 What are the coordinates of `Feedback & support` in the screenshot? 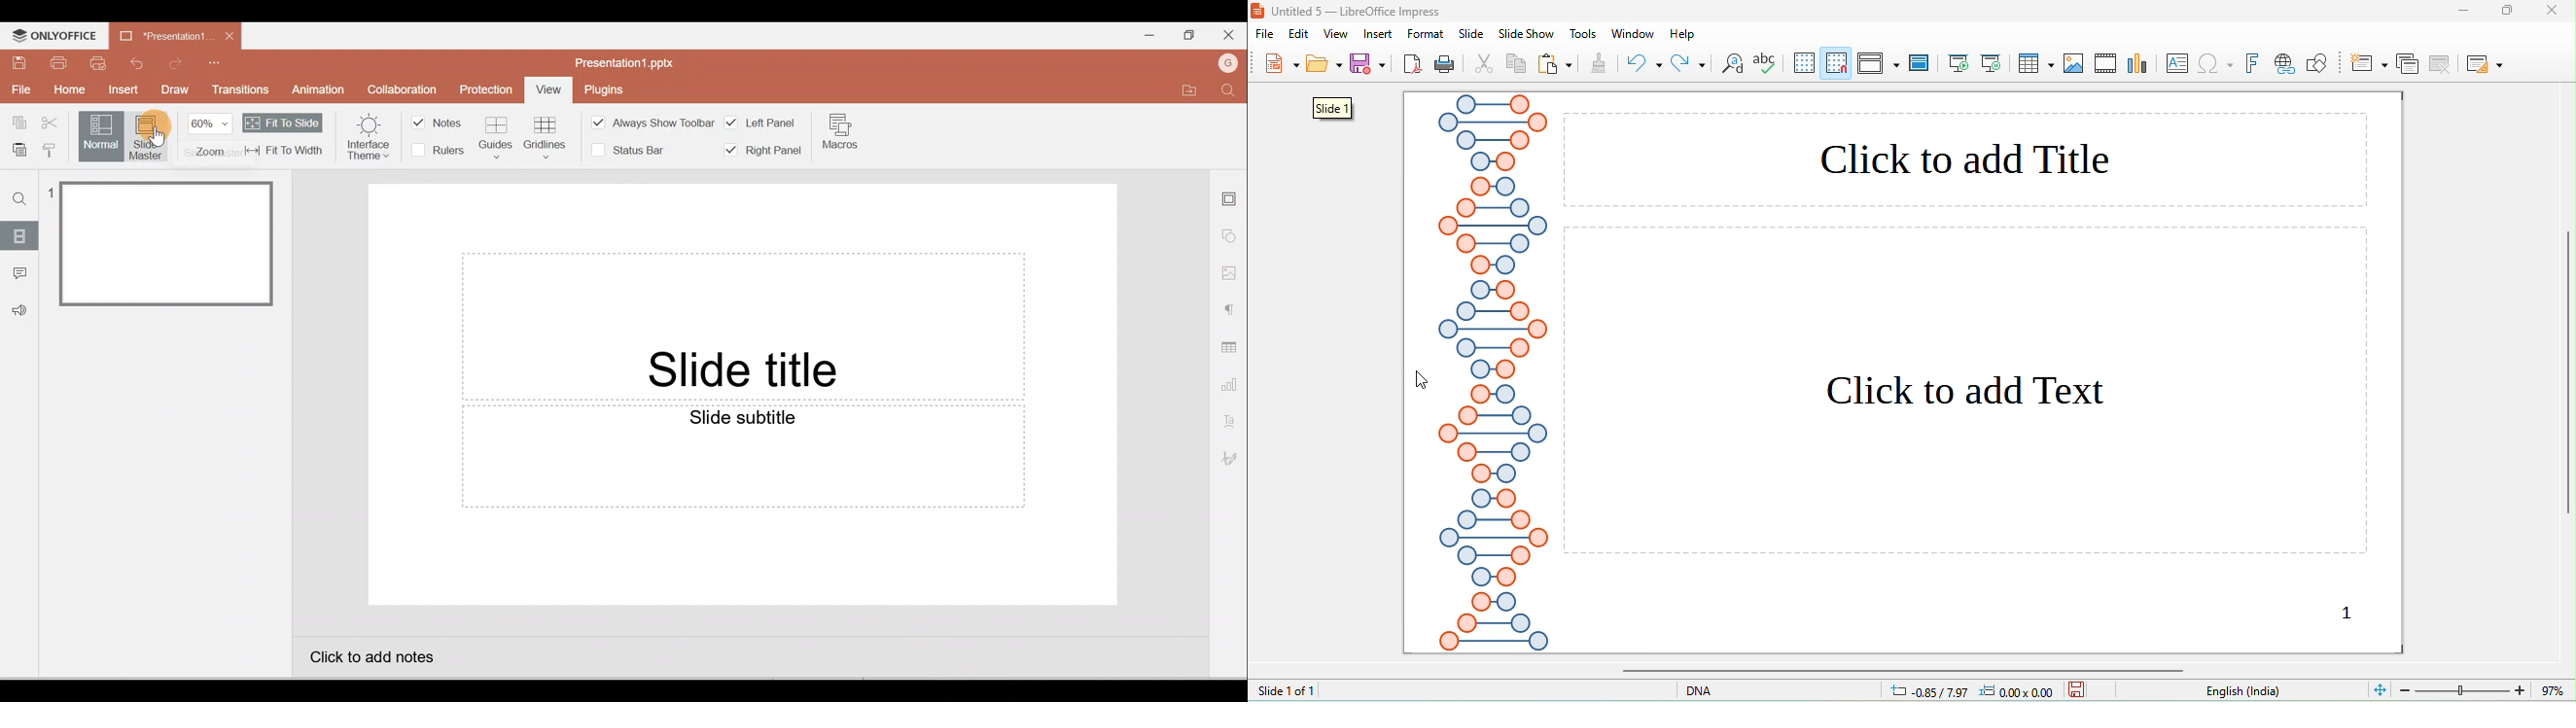 It's located at (20, 311).